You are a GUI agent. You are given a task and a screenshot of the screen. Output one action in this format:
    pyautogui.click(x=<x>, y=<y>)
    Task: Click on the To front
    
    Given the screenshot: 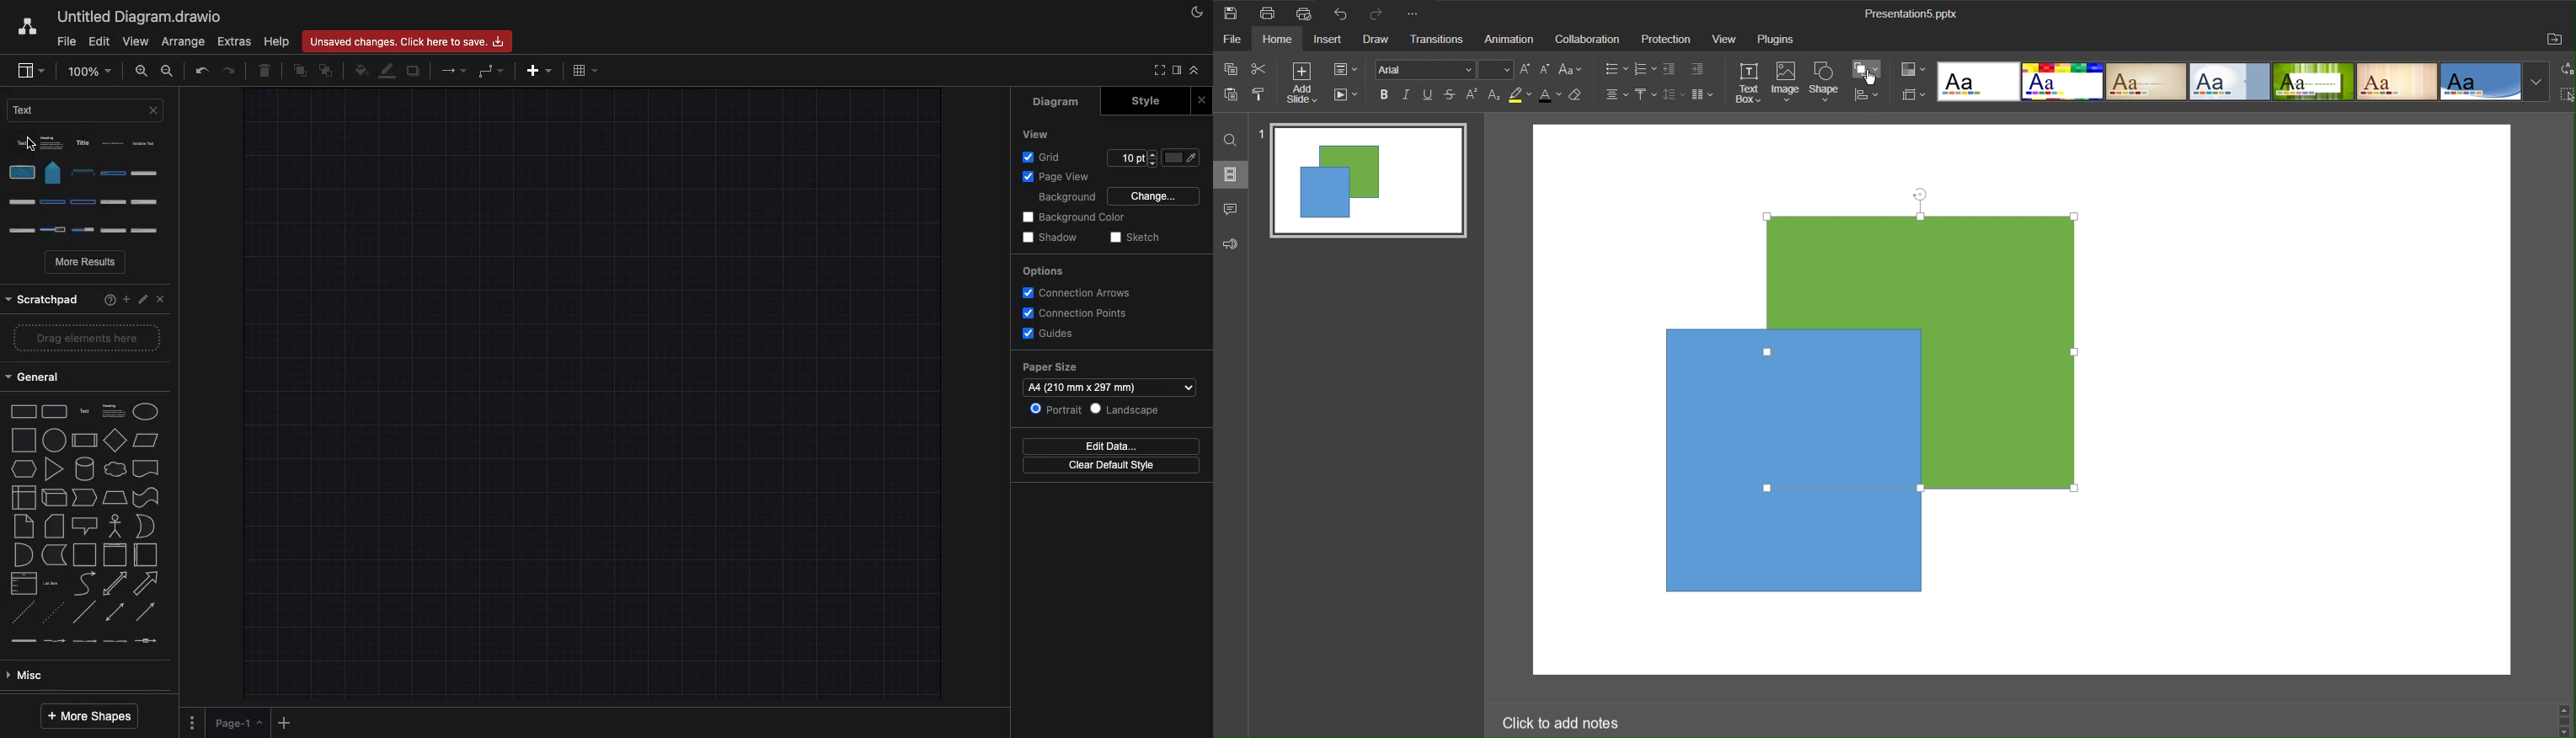 What is the action you would take?
    pyautogui.click(x=299, y=72)
    